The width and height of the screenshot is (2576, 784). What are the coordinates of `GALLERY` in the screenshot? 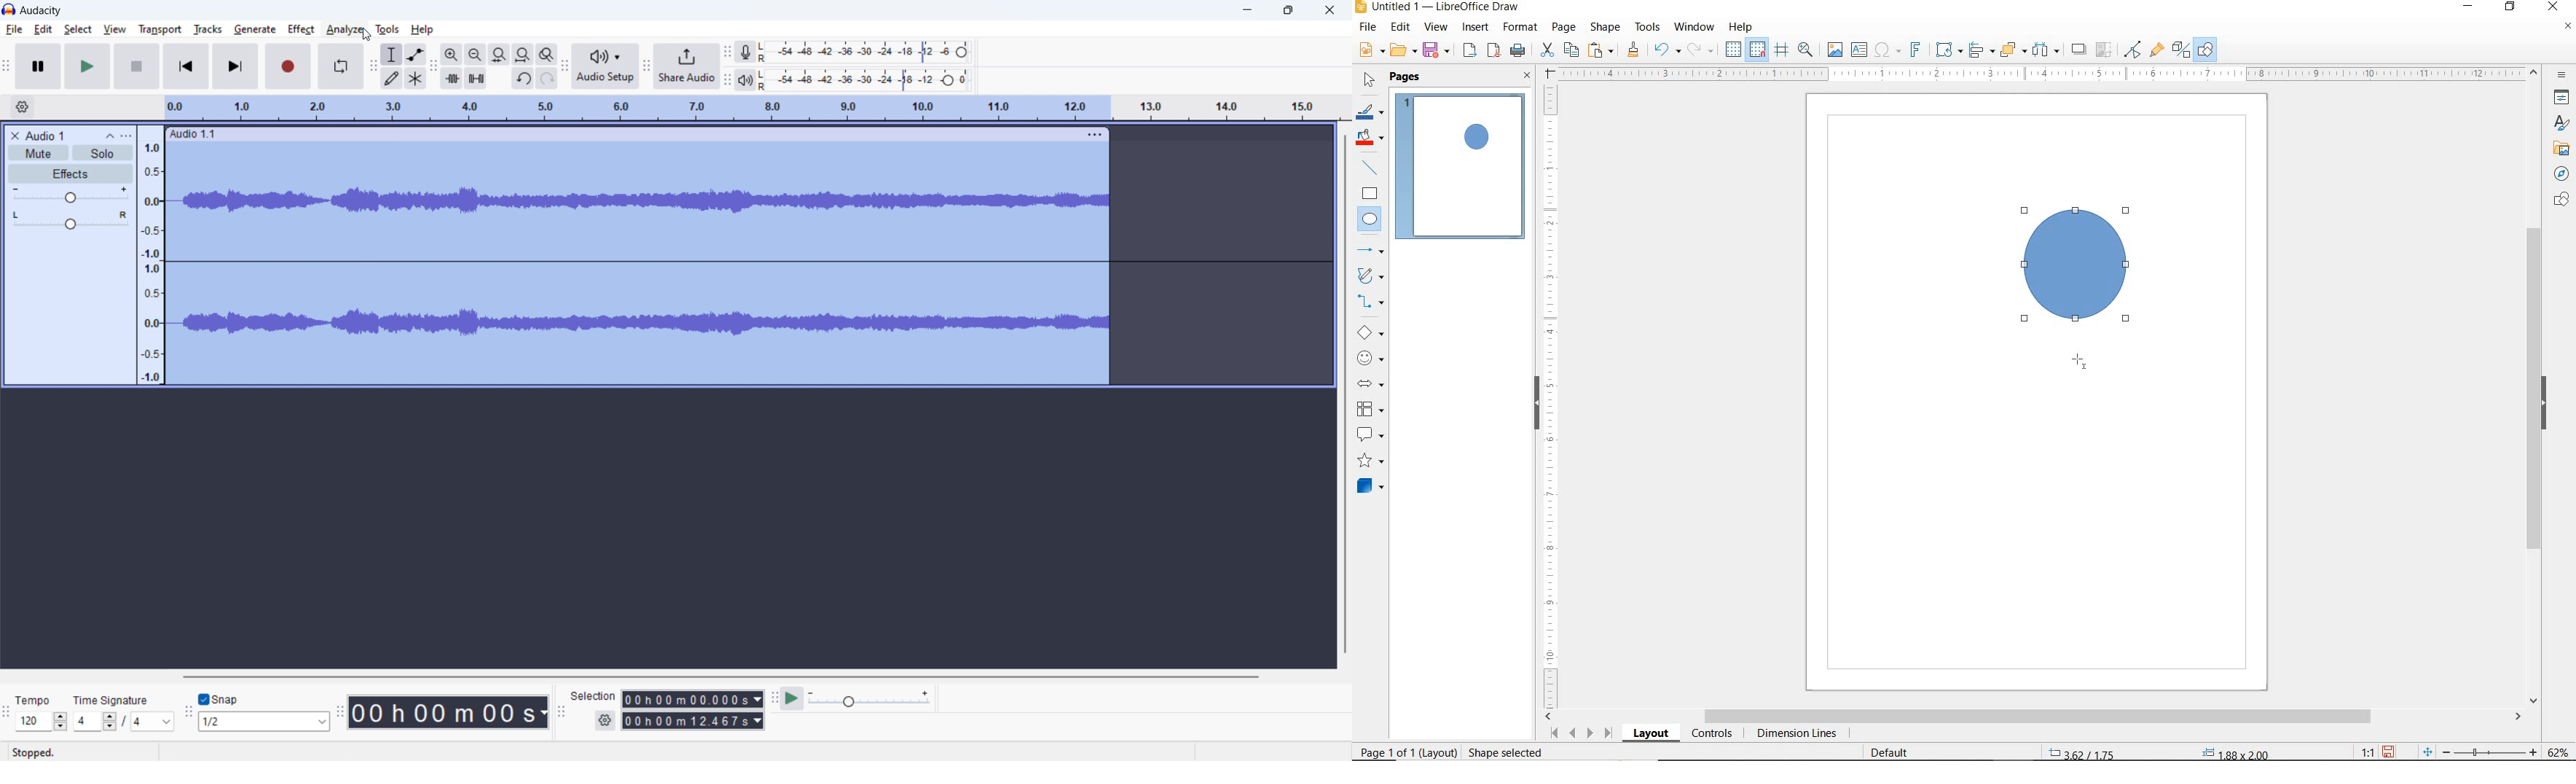 It's located at (2559, 149).